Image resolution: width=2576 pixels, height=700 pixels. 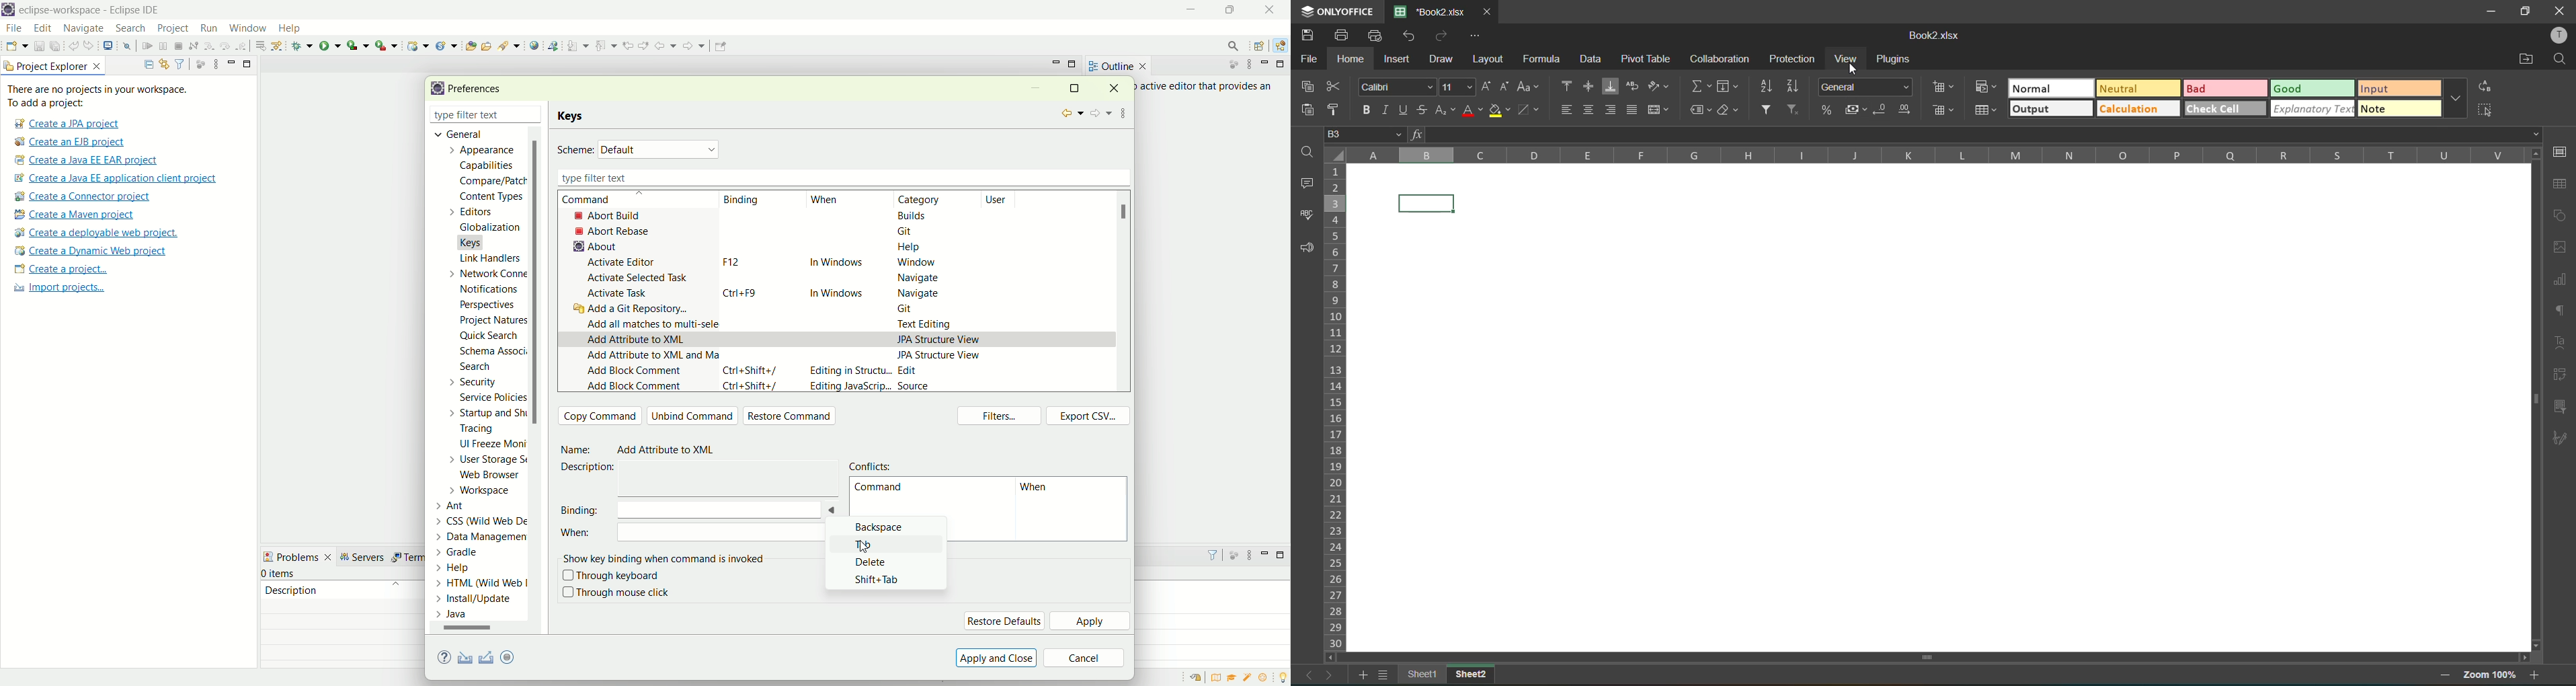 What do you see at coordinates (1633, 111) in the screenshot?
I see `justified` at bounding box center [1633, 111].